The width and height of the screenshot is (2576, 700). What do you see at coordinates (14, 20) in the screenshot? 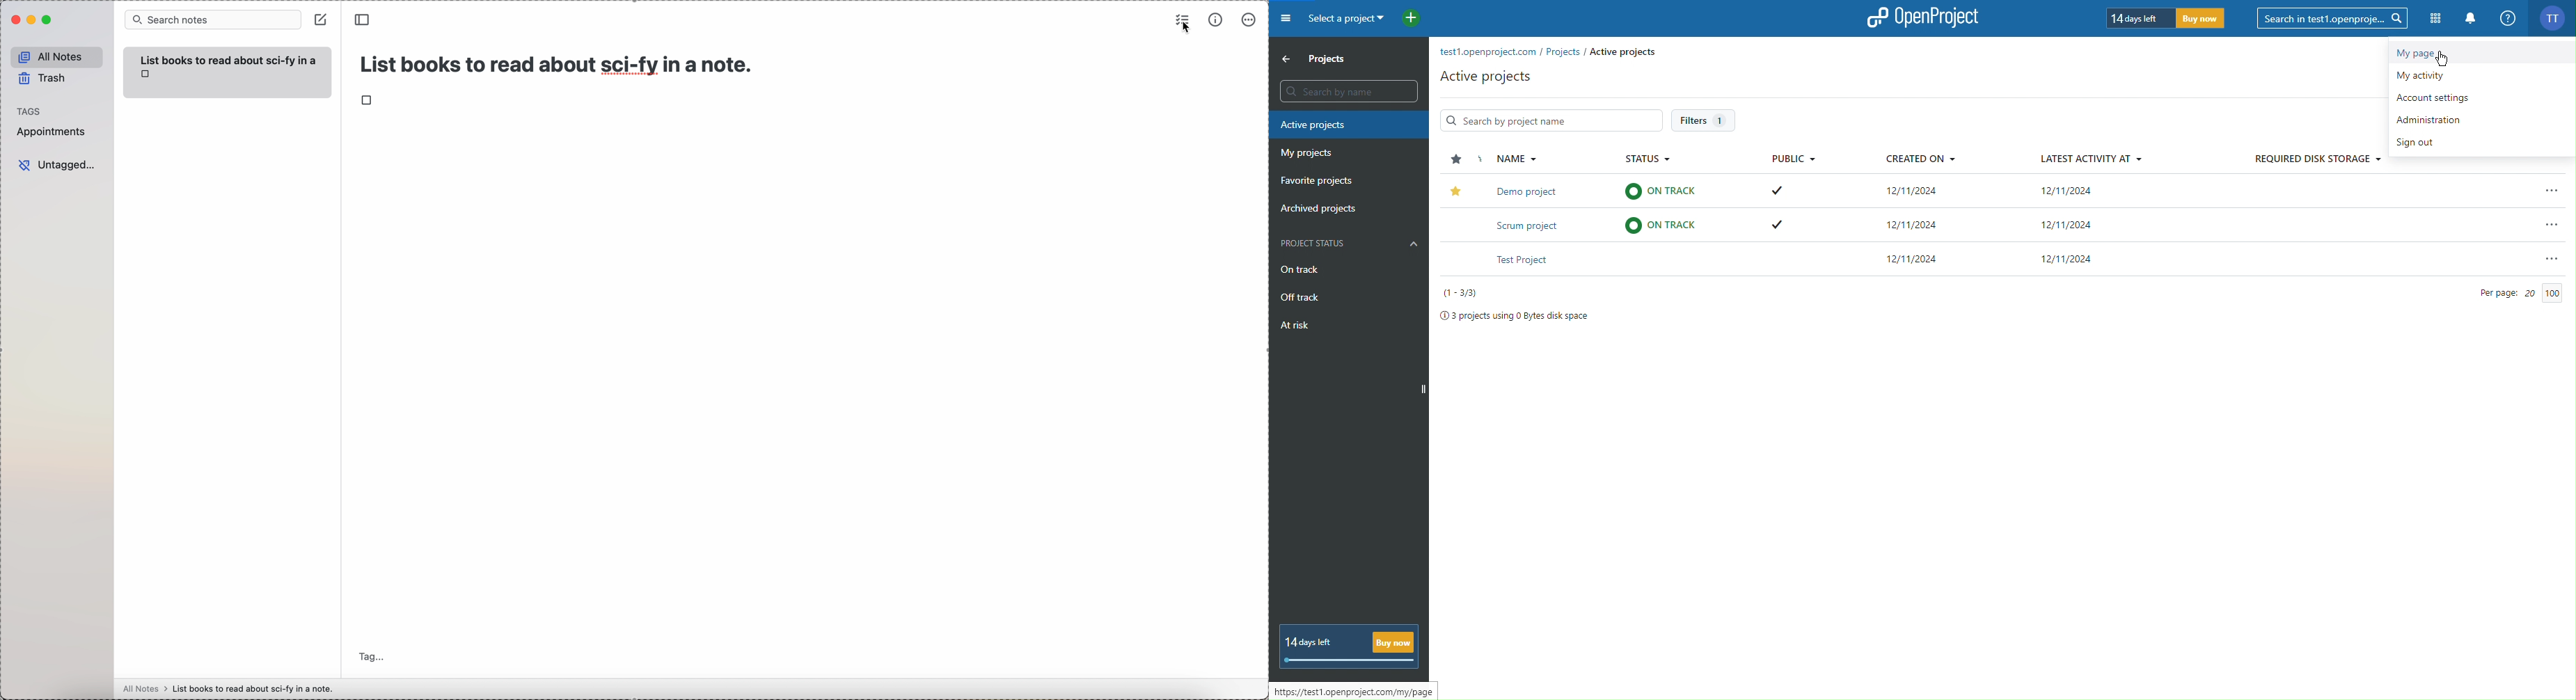
I see `close Simplenote` at bounding box center [14, 20].